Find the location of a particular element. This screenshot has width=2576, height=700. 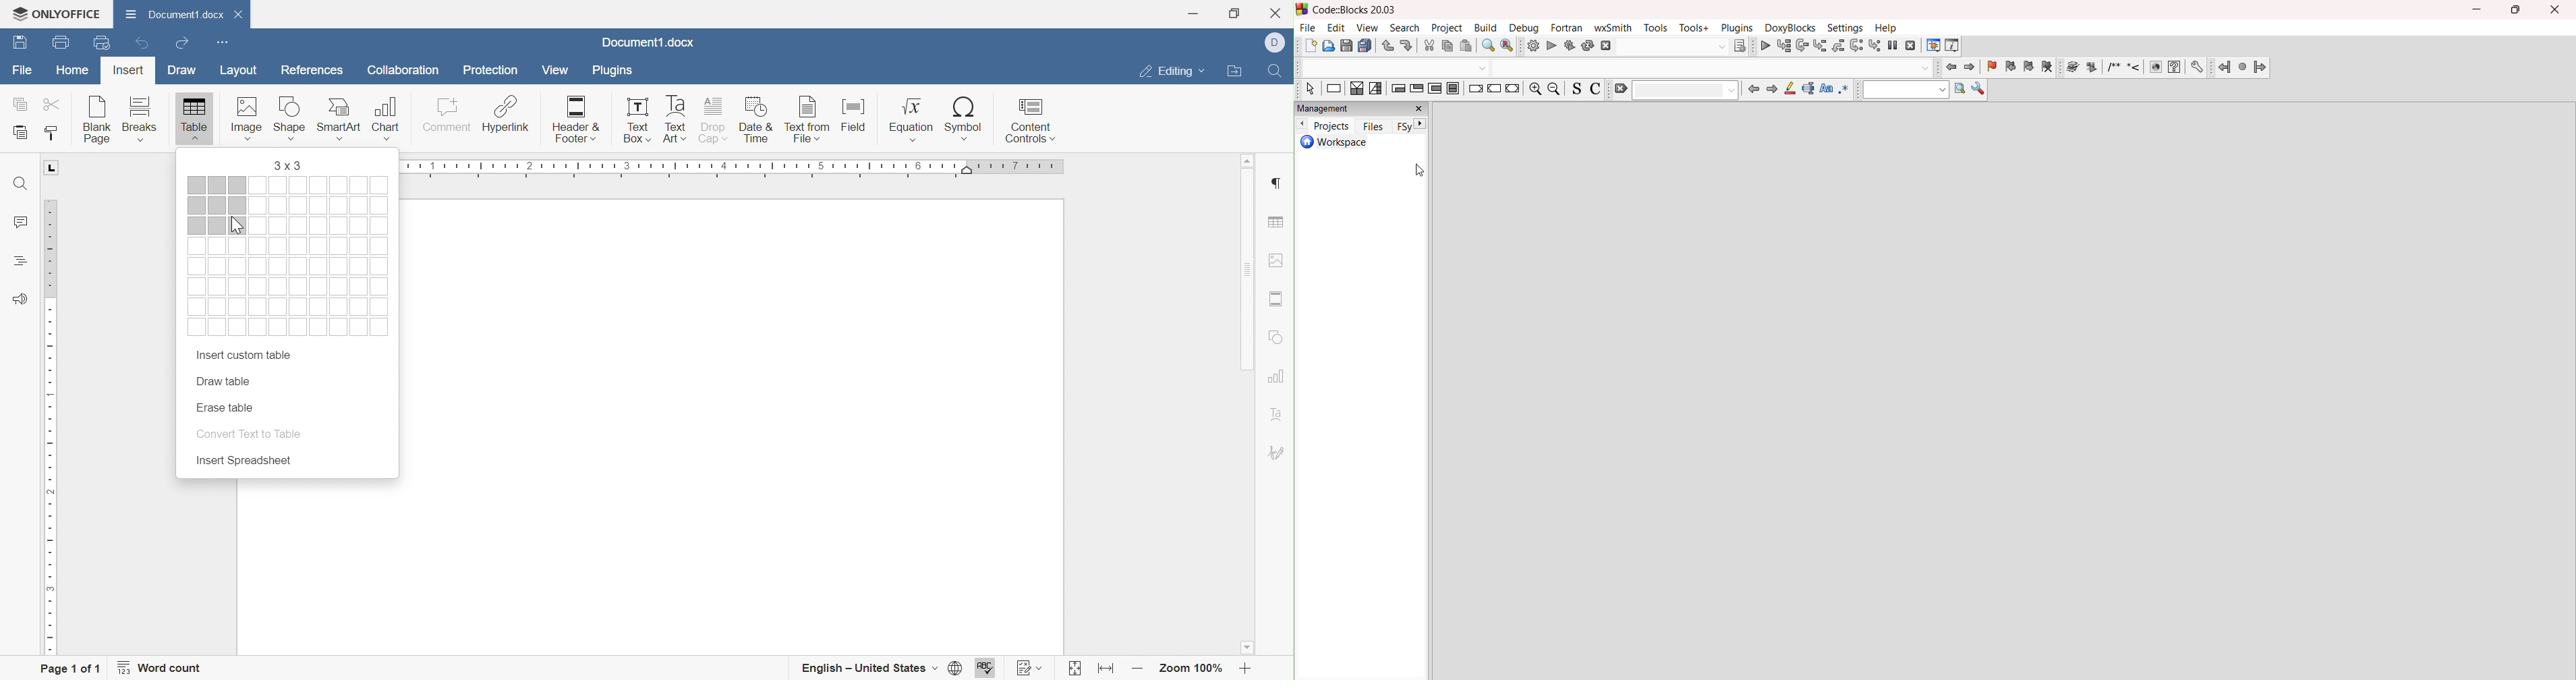

Close is located at coordinates (1280, 13).